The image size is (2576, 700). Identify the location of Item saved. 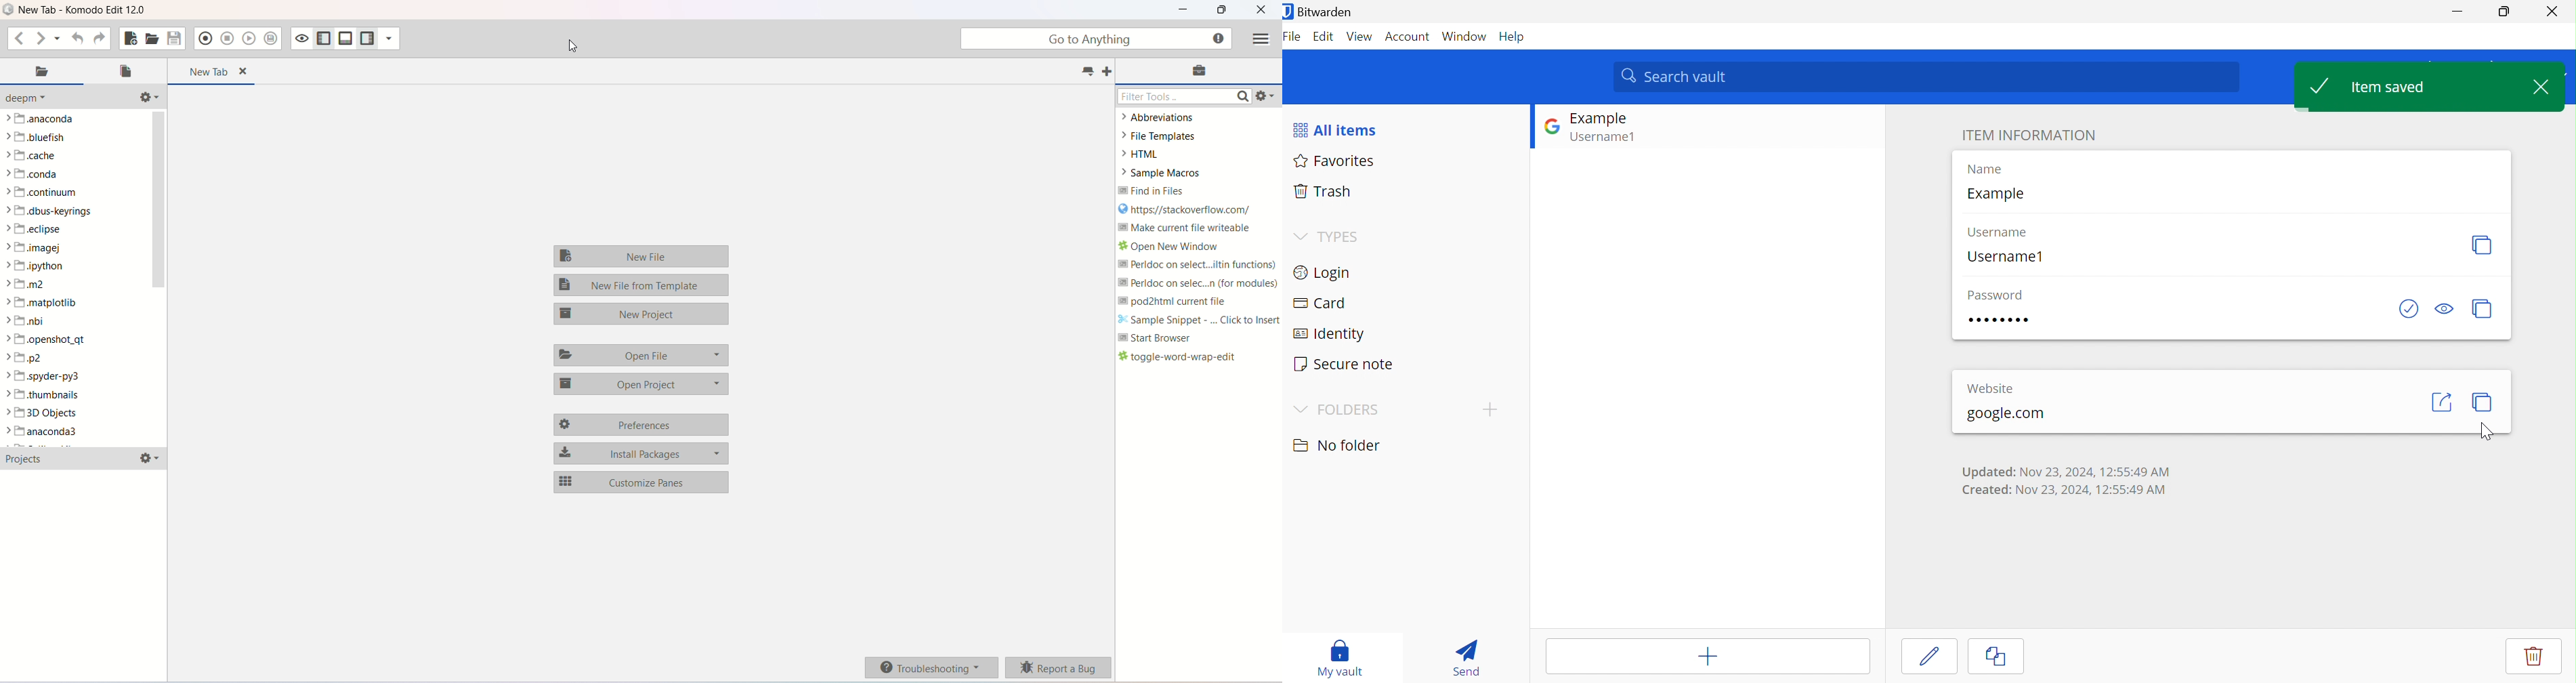
(2388, 86).